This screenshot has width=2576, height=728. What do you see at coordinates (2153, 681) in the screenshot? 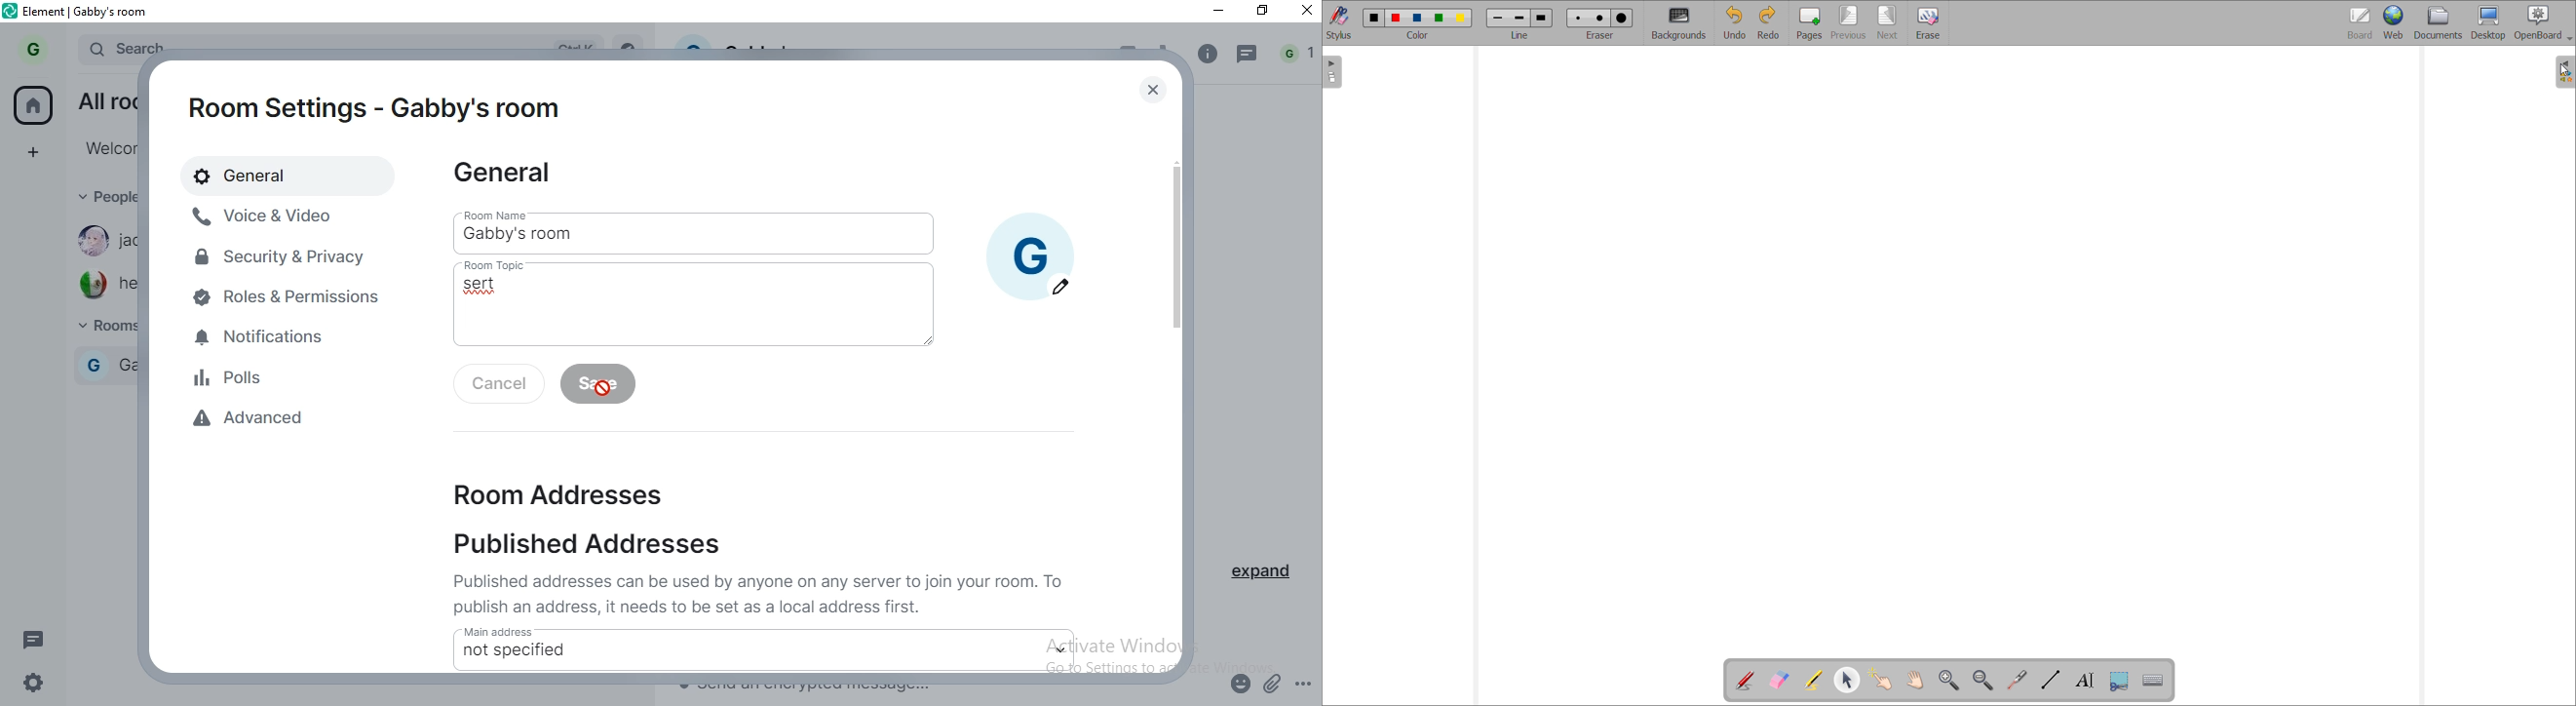
I see `virtual keyboard` at bounding box center [2153, 681].